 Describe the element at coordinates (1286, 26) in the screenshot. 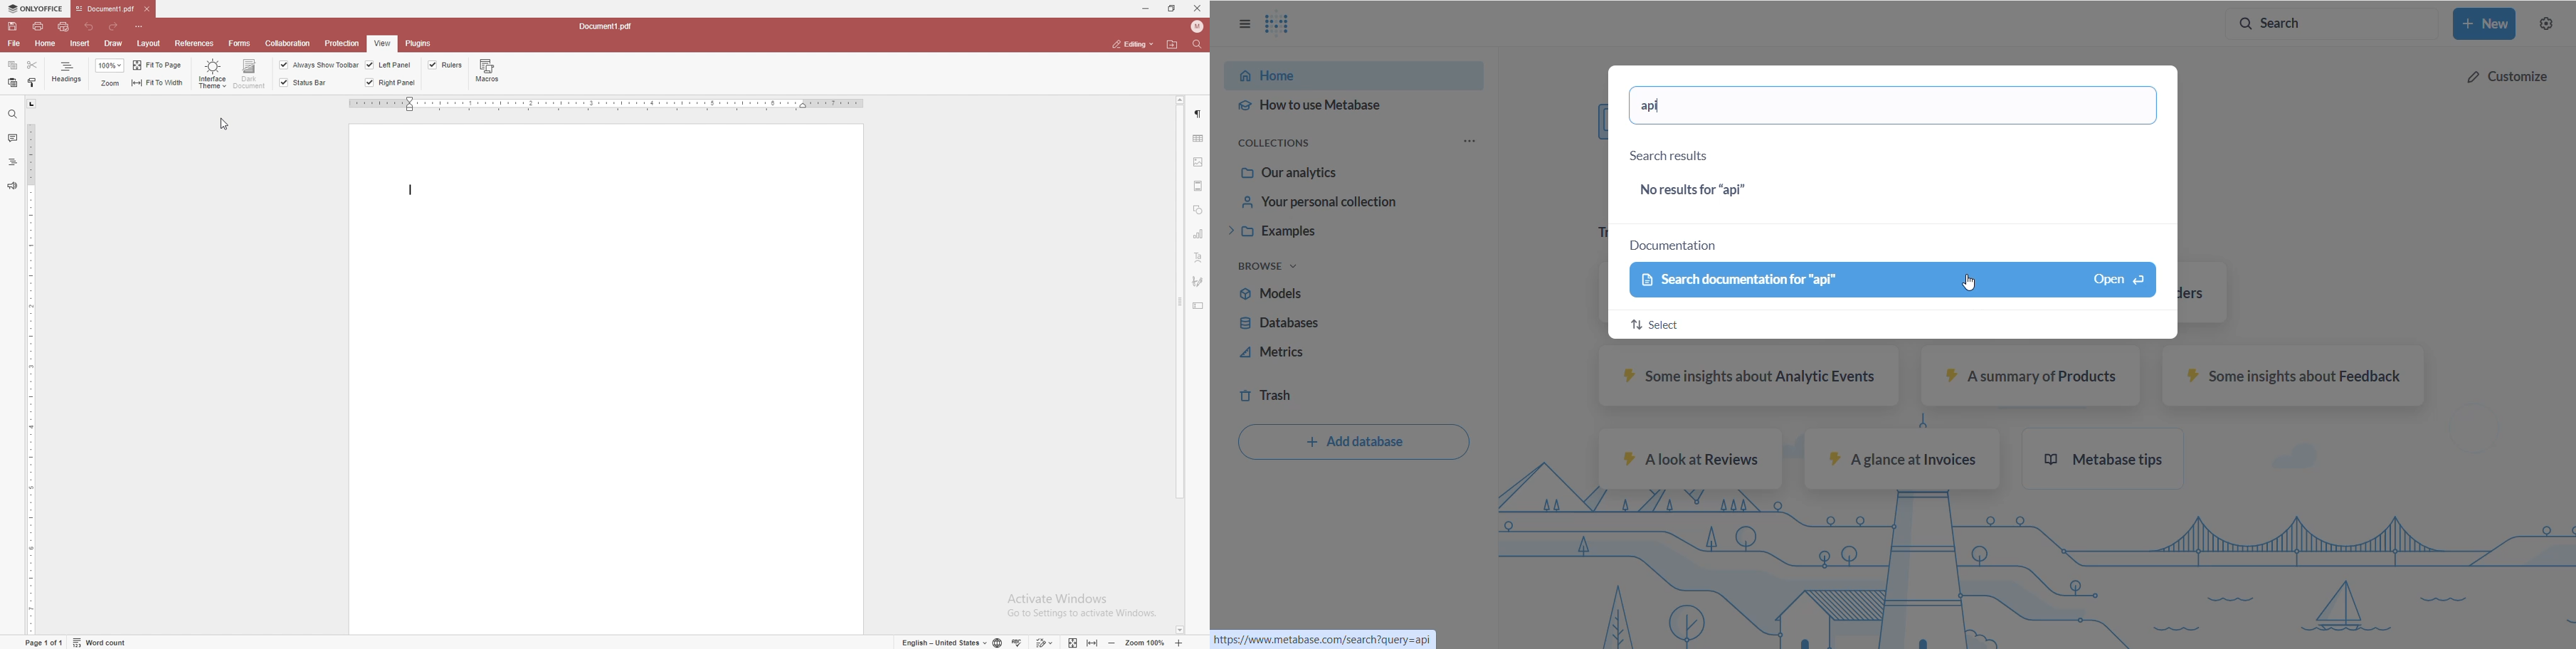

I see `LOGO` at that location.